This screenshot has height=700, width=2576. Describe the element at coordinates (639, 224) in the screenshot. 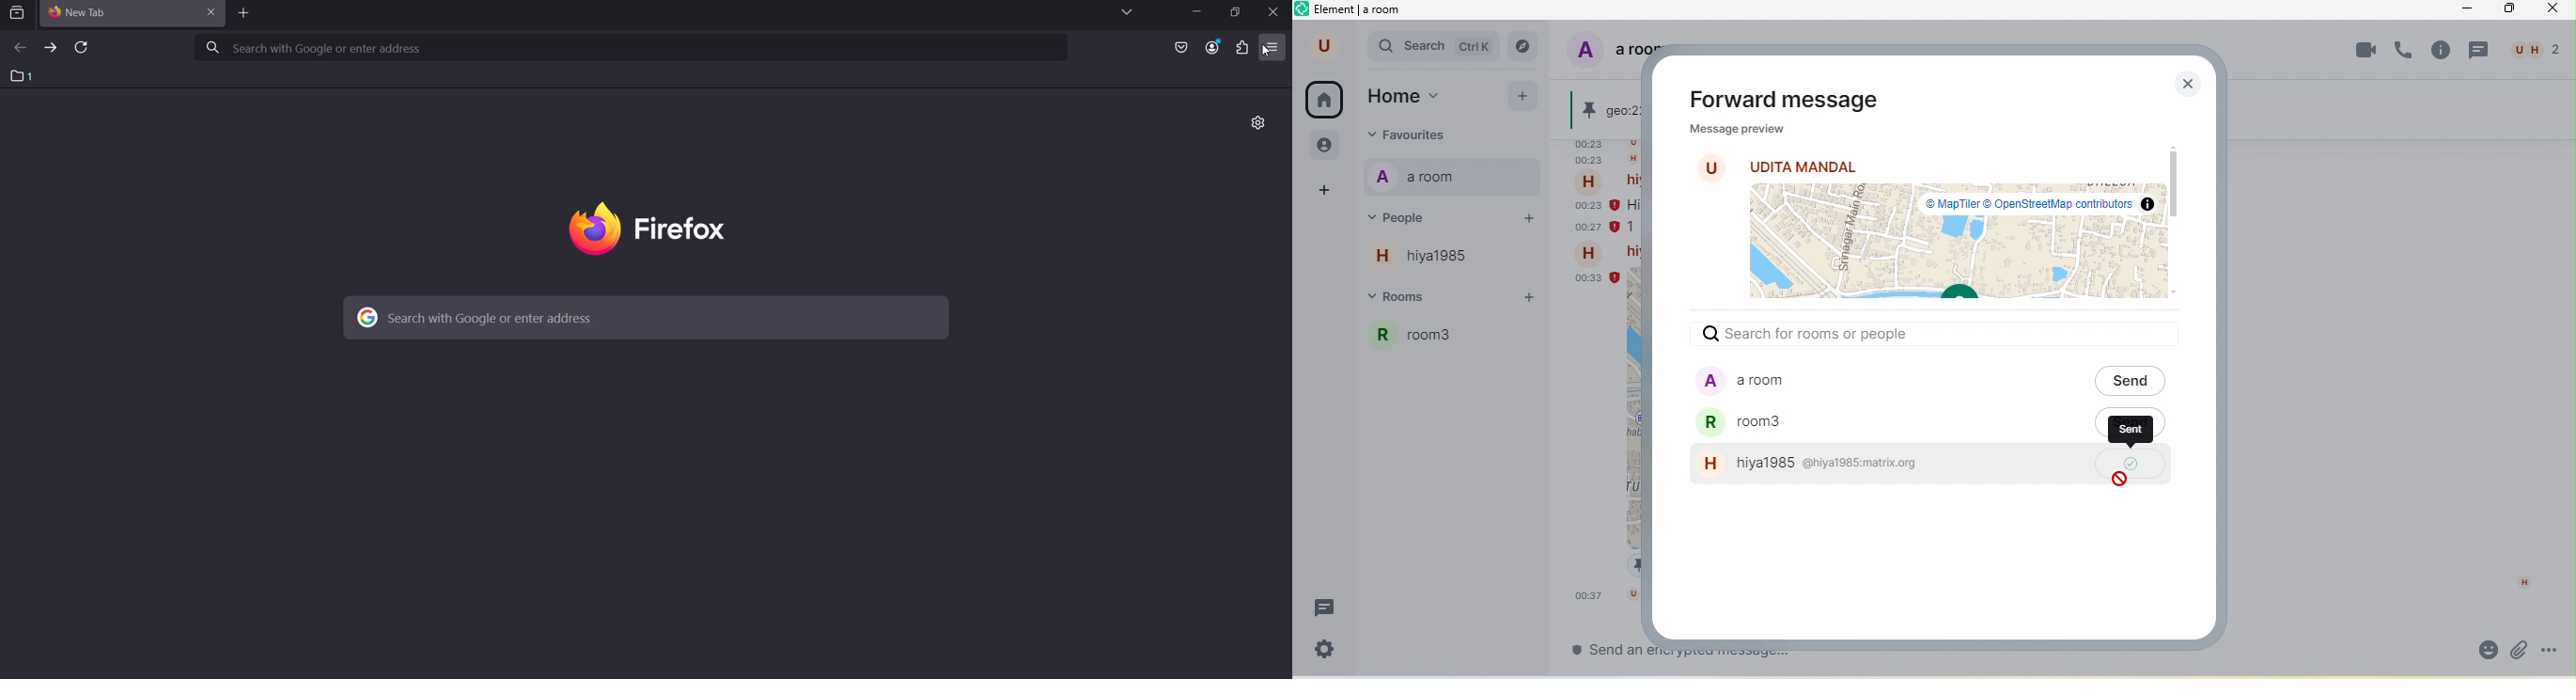

I see `firefox` at that location.